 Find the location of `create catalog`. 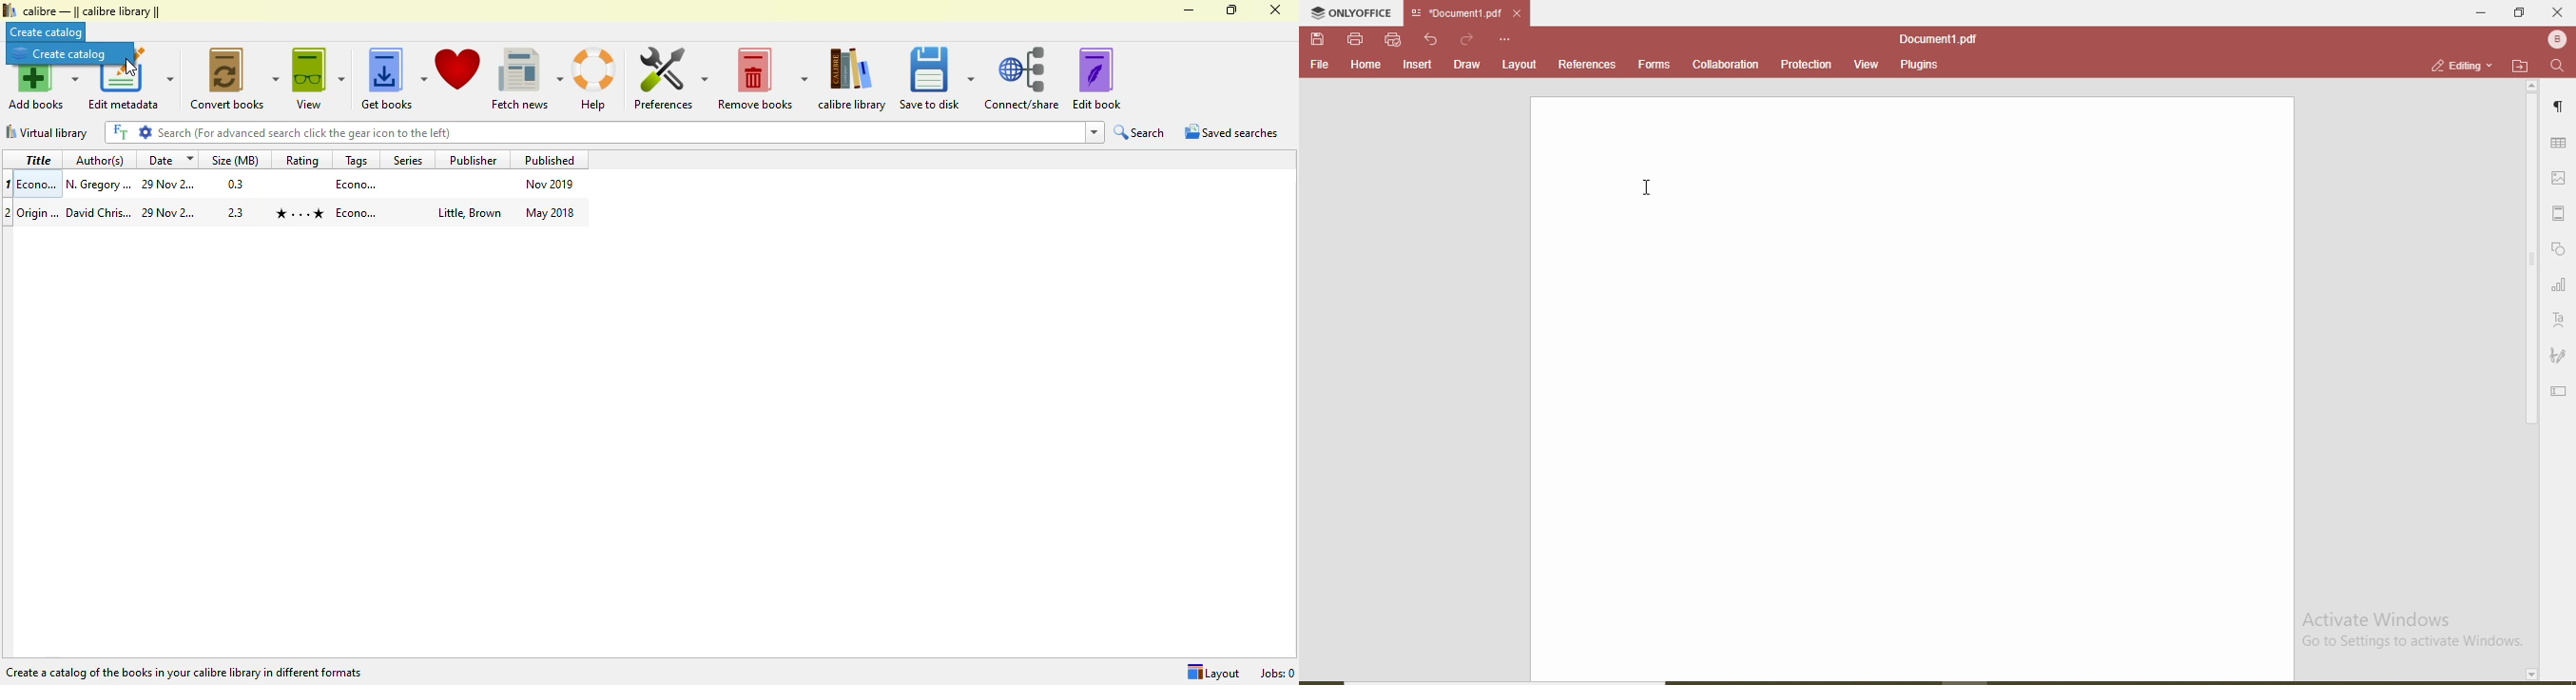

create catalog is located at coordinates (47, 32).